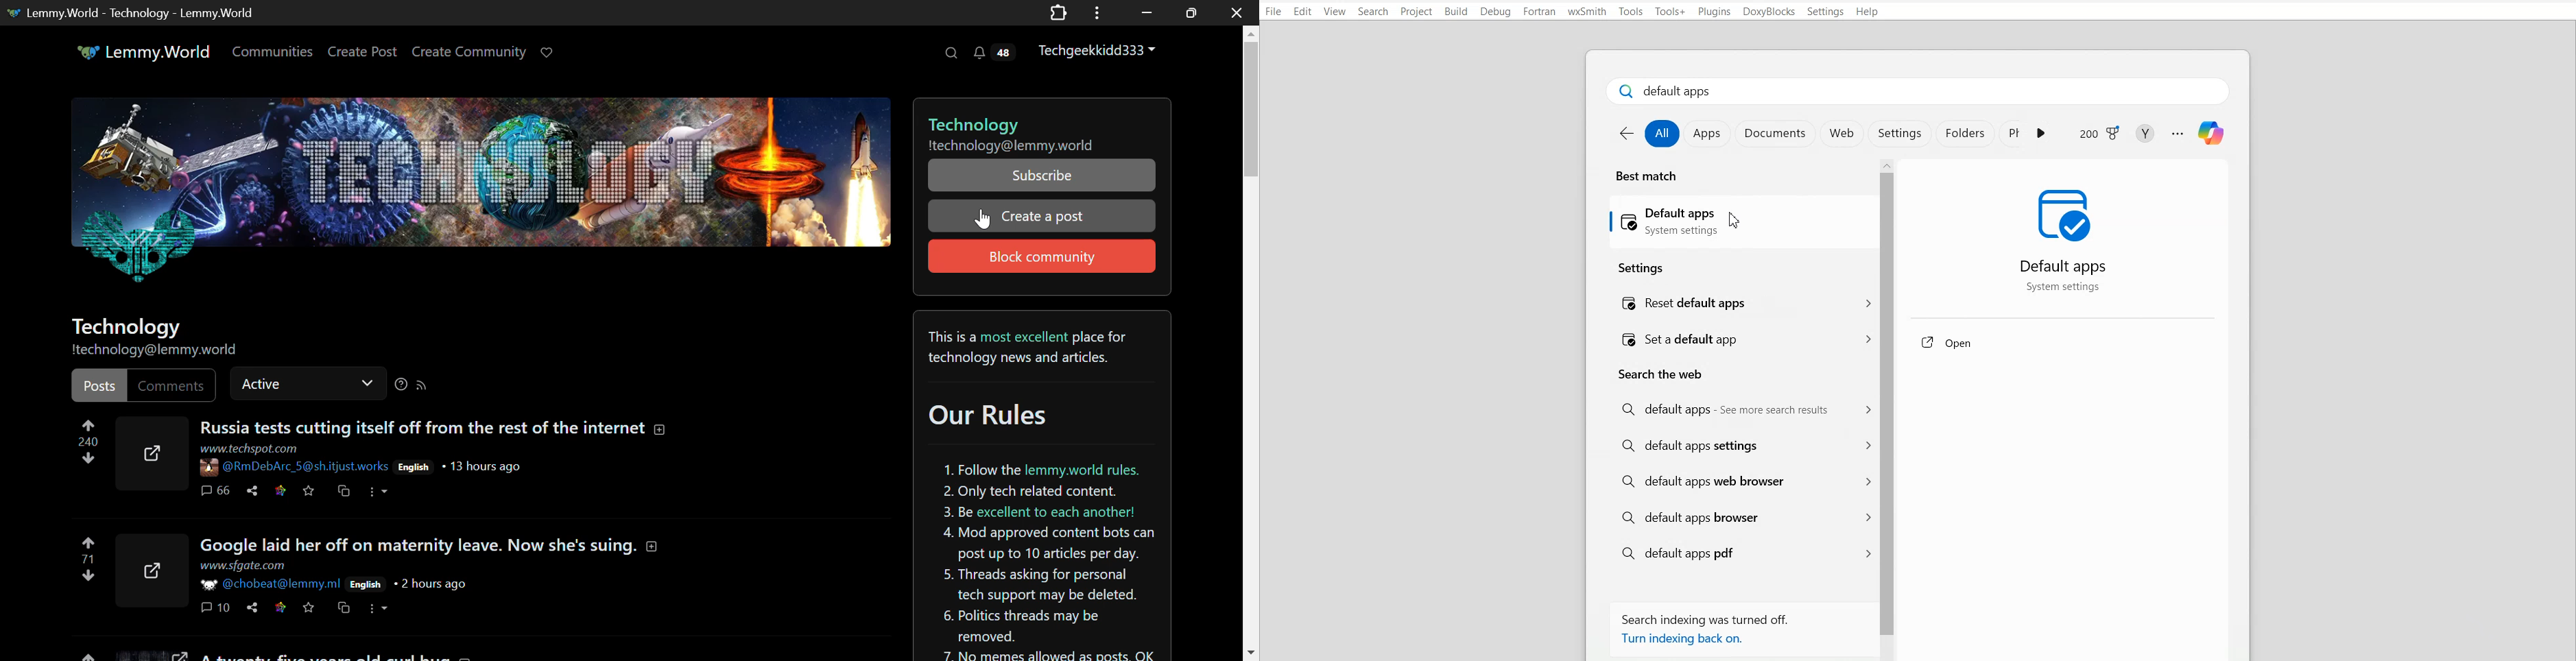 This screenshot has height=672, width=2576. What do you see at coordinates (1631, 11) in the screenshot?
I see `Tool` at bounding box center [1631, 11].